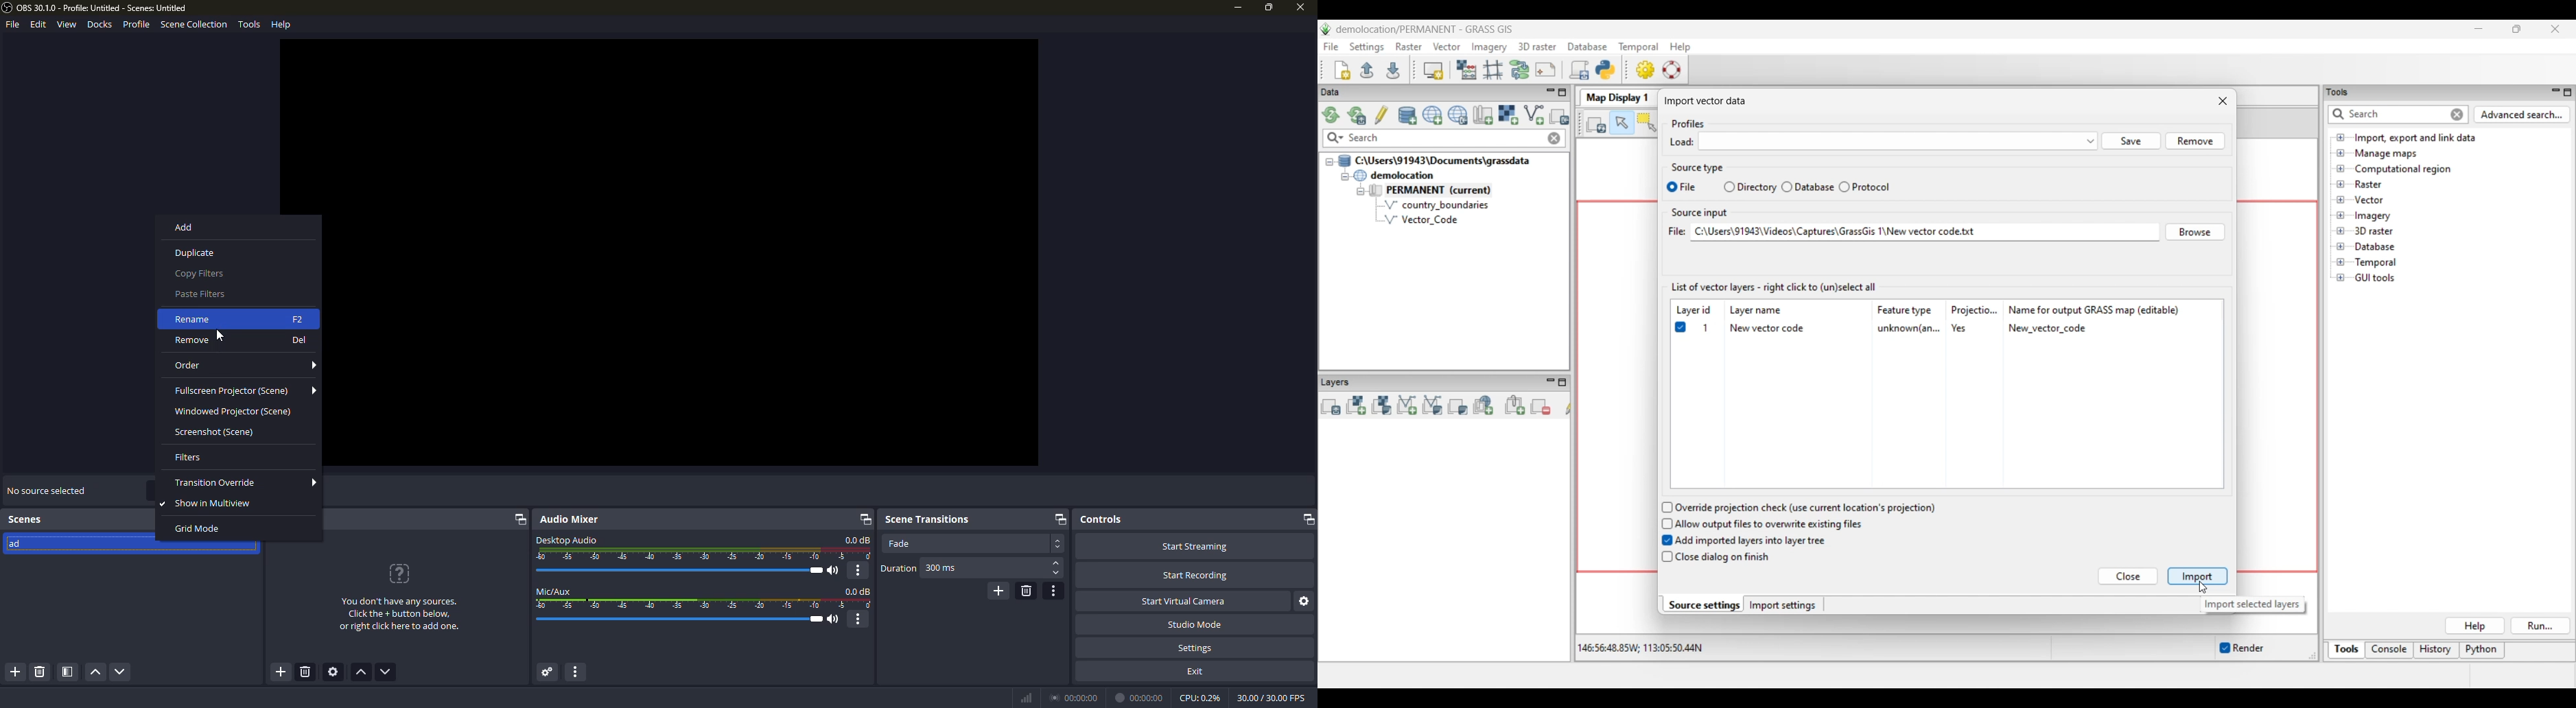  I want to click on Duplicate, so click(233, 252).